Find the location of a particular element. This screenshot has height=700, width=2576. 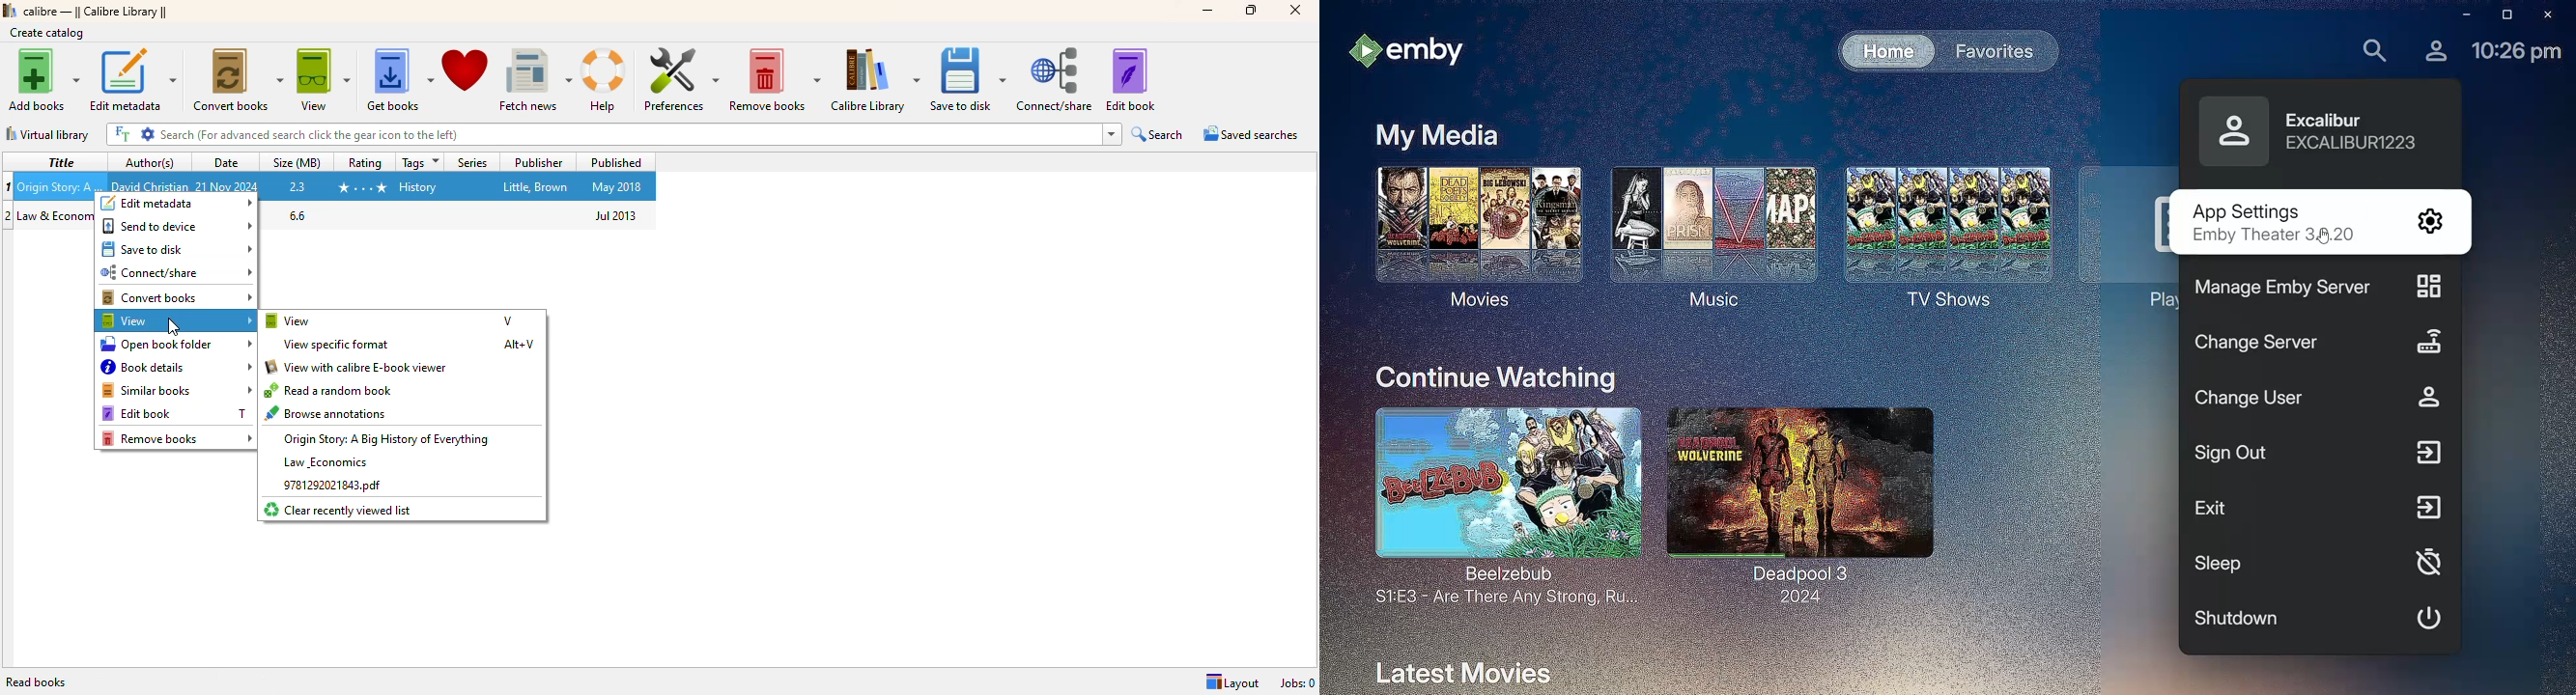

view with calibre e-book viewer is located at coordinates (357, 367).